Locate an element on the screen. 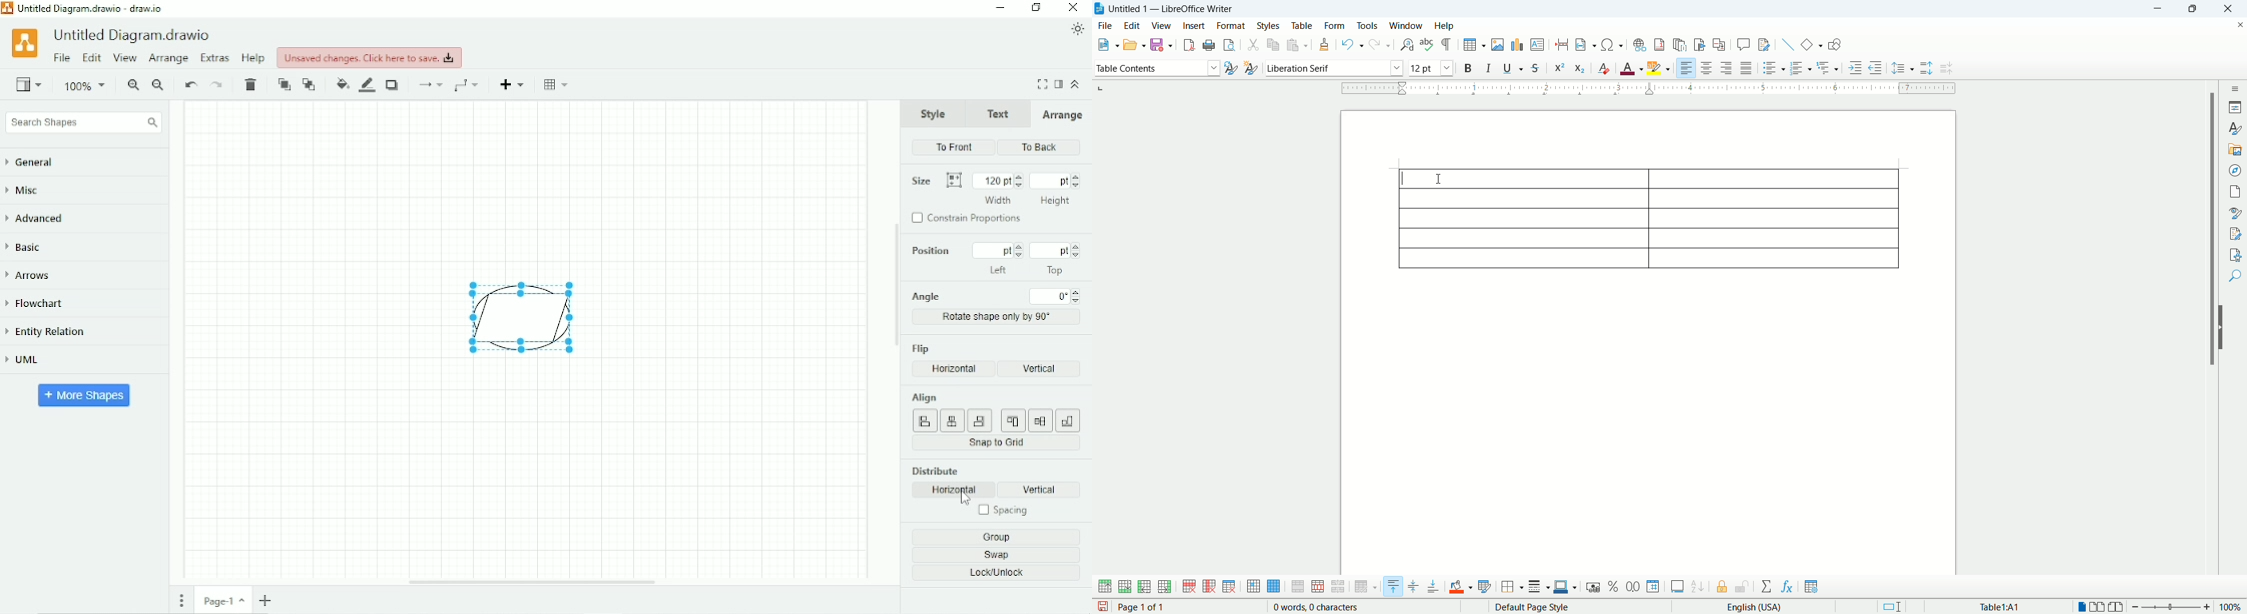 The image size is (2268, 616). open is located at coordinates (1134, 44).